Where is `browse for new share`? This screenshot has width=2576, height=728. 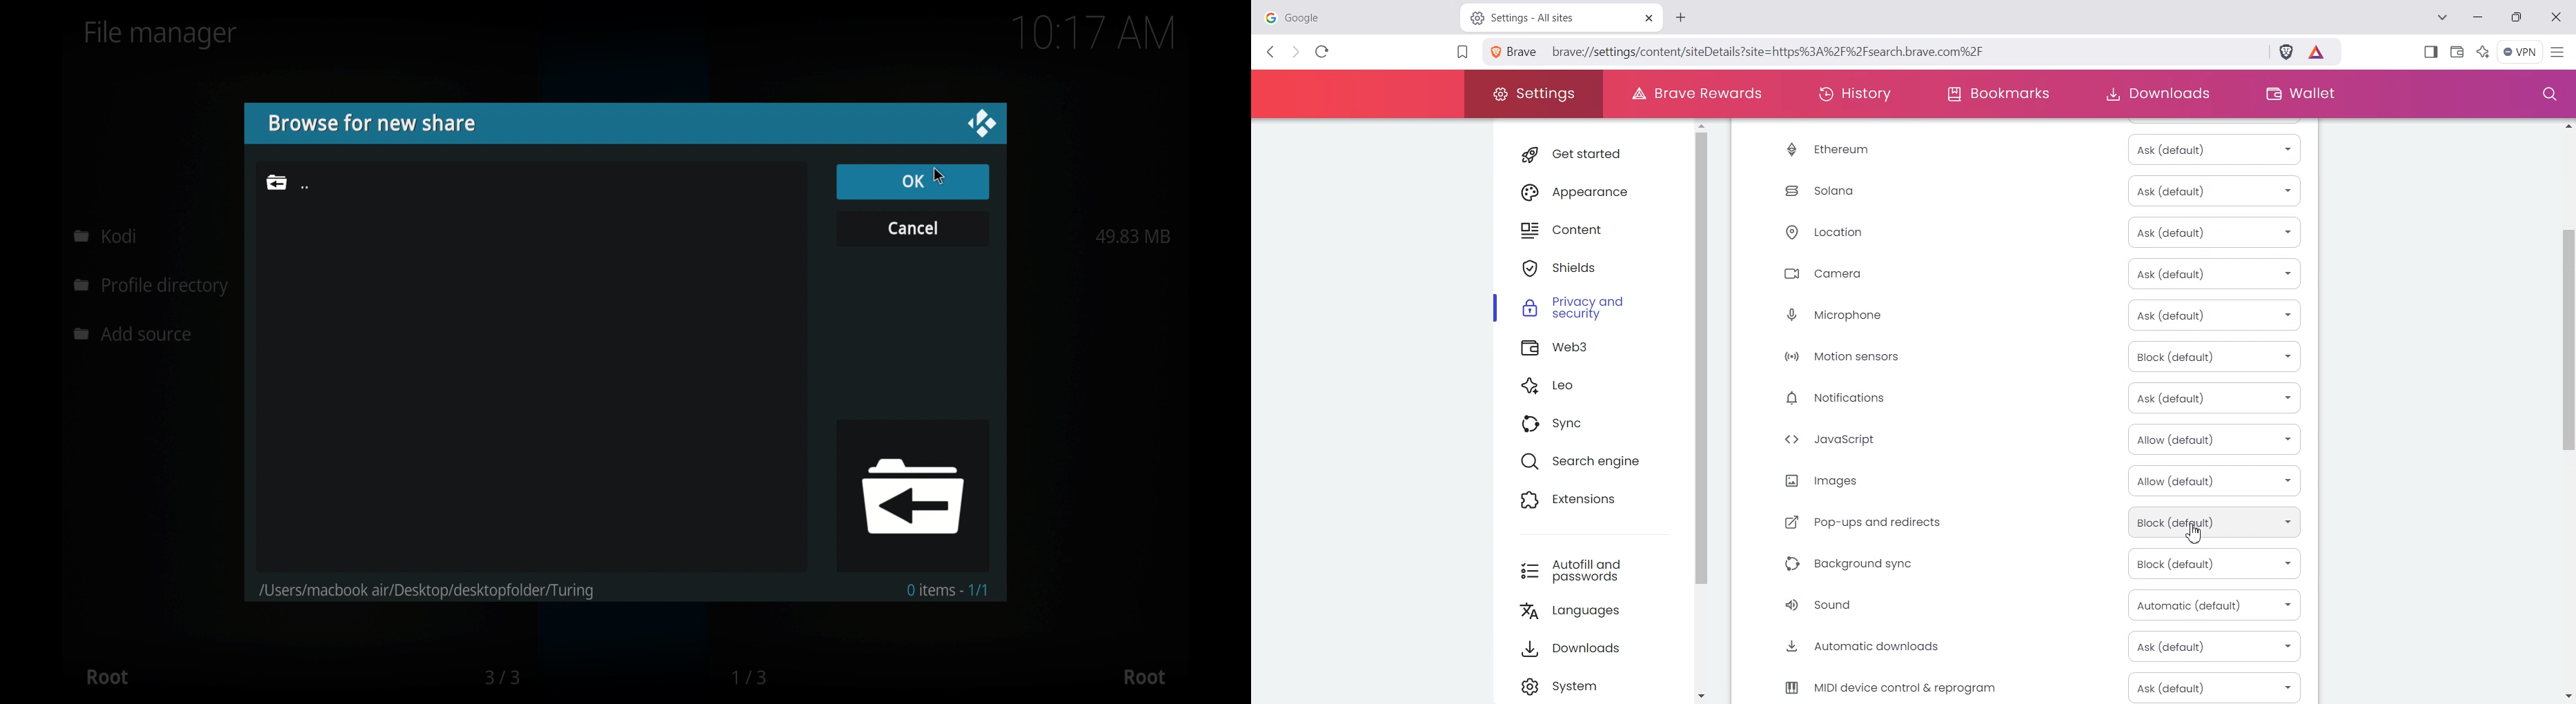 browse for new share is located at coordinates (371, 123).